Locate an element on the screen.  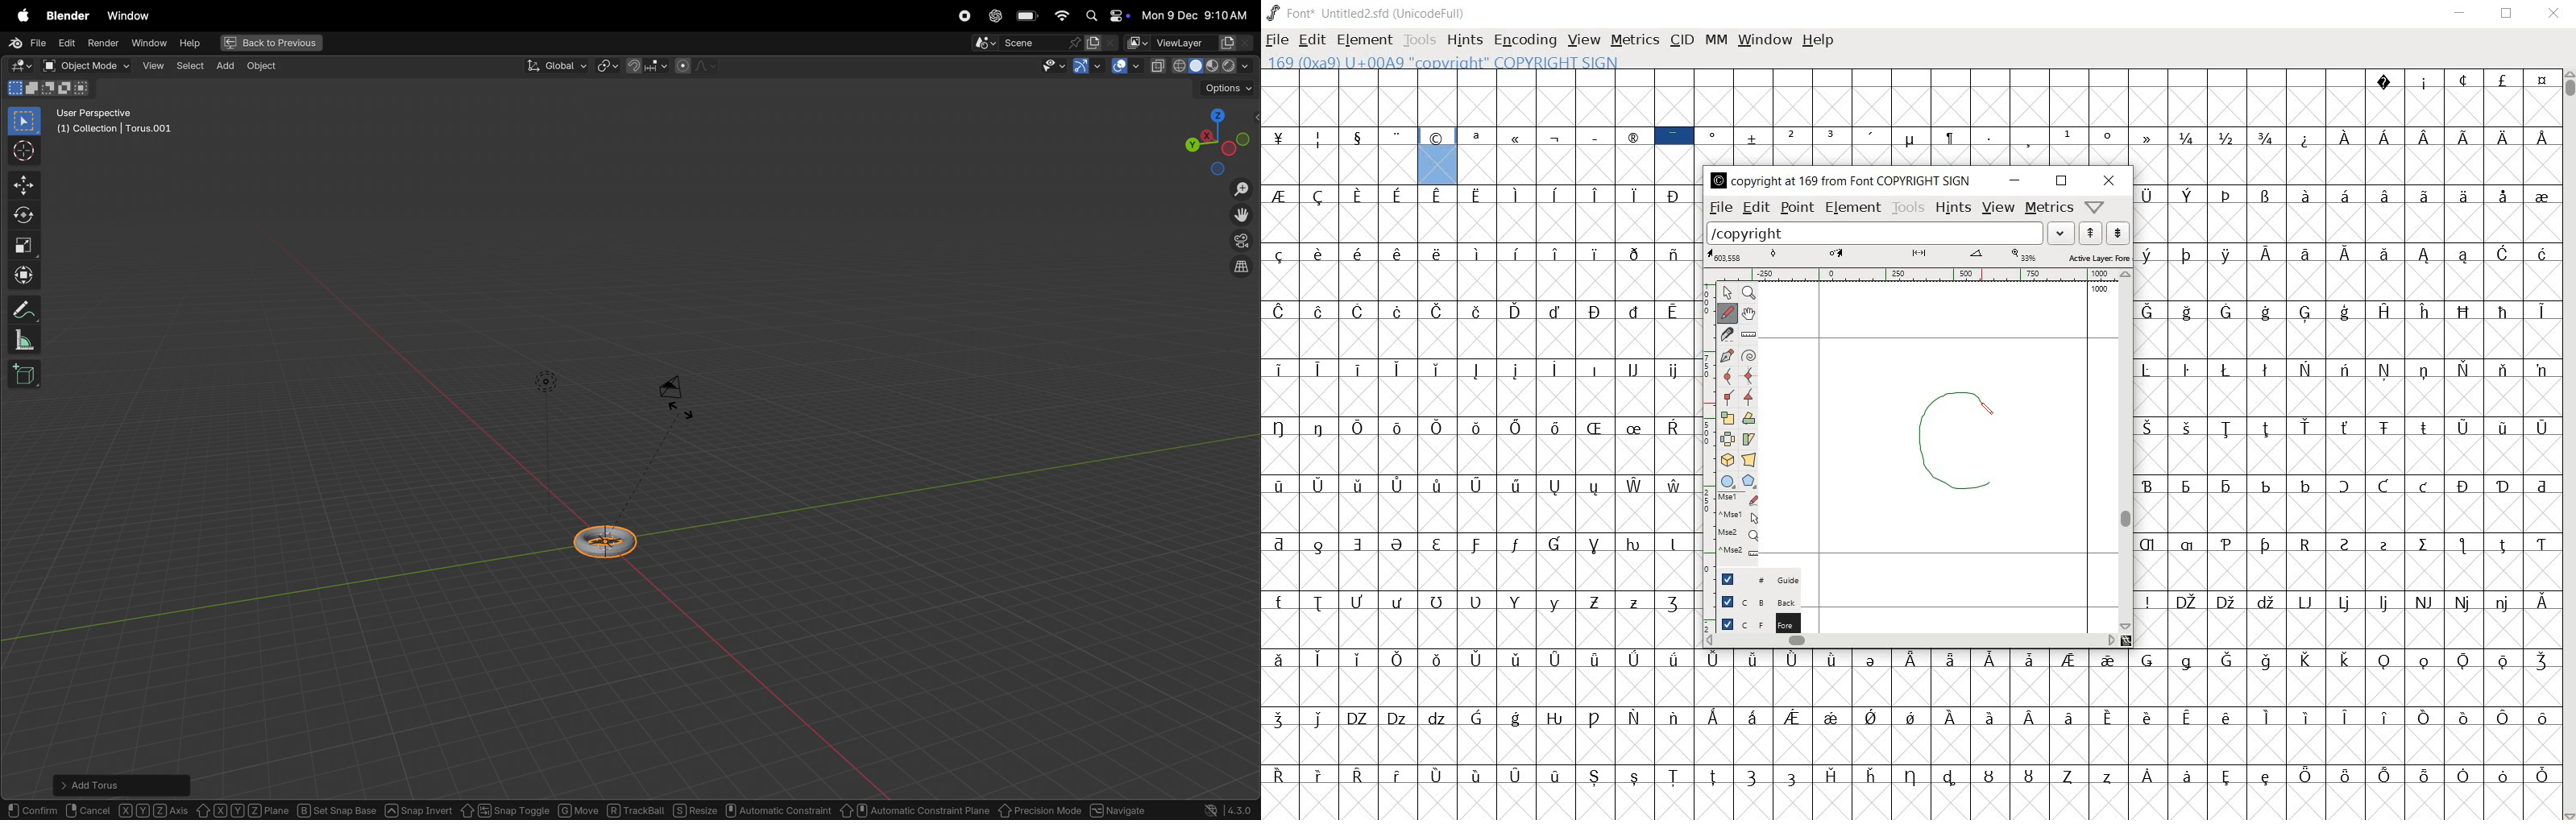
hints is located at coordinates (1463, 41).